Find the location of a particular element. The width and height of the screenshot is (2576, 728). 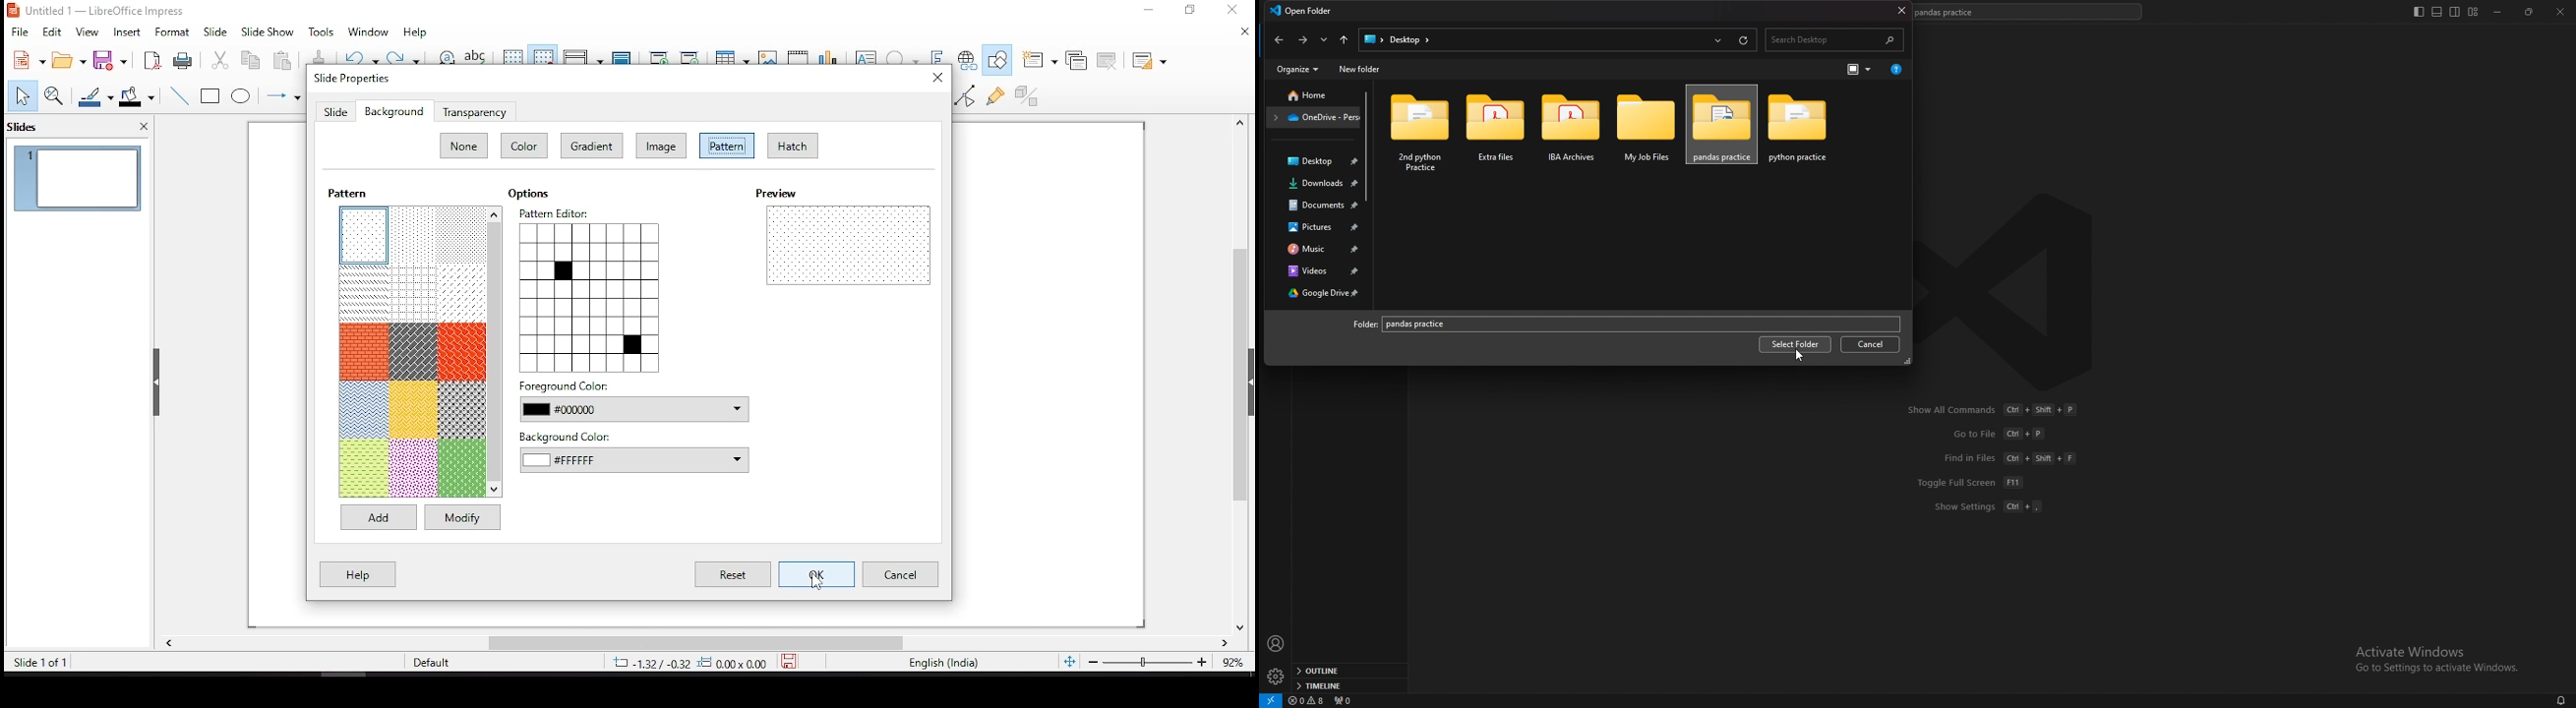

line color is located at coordinates (93, 95).